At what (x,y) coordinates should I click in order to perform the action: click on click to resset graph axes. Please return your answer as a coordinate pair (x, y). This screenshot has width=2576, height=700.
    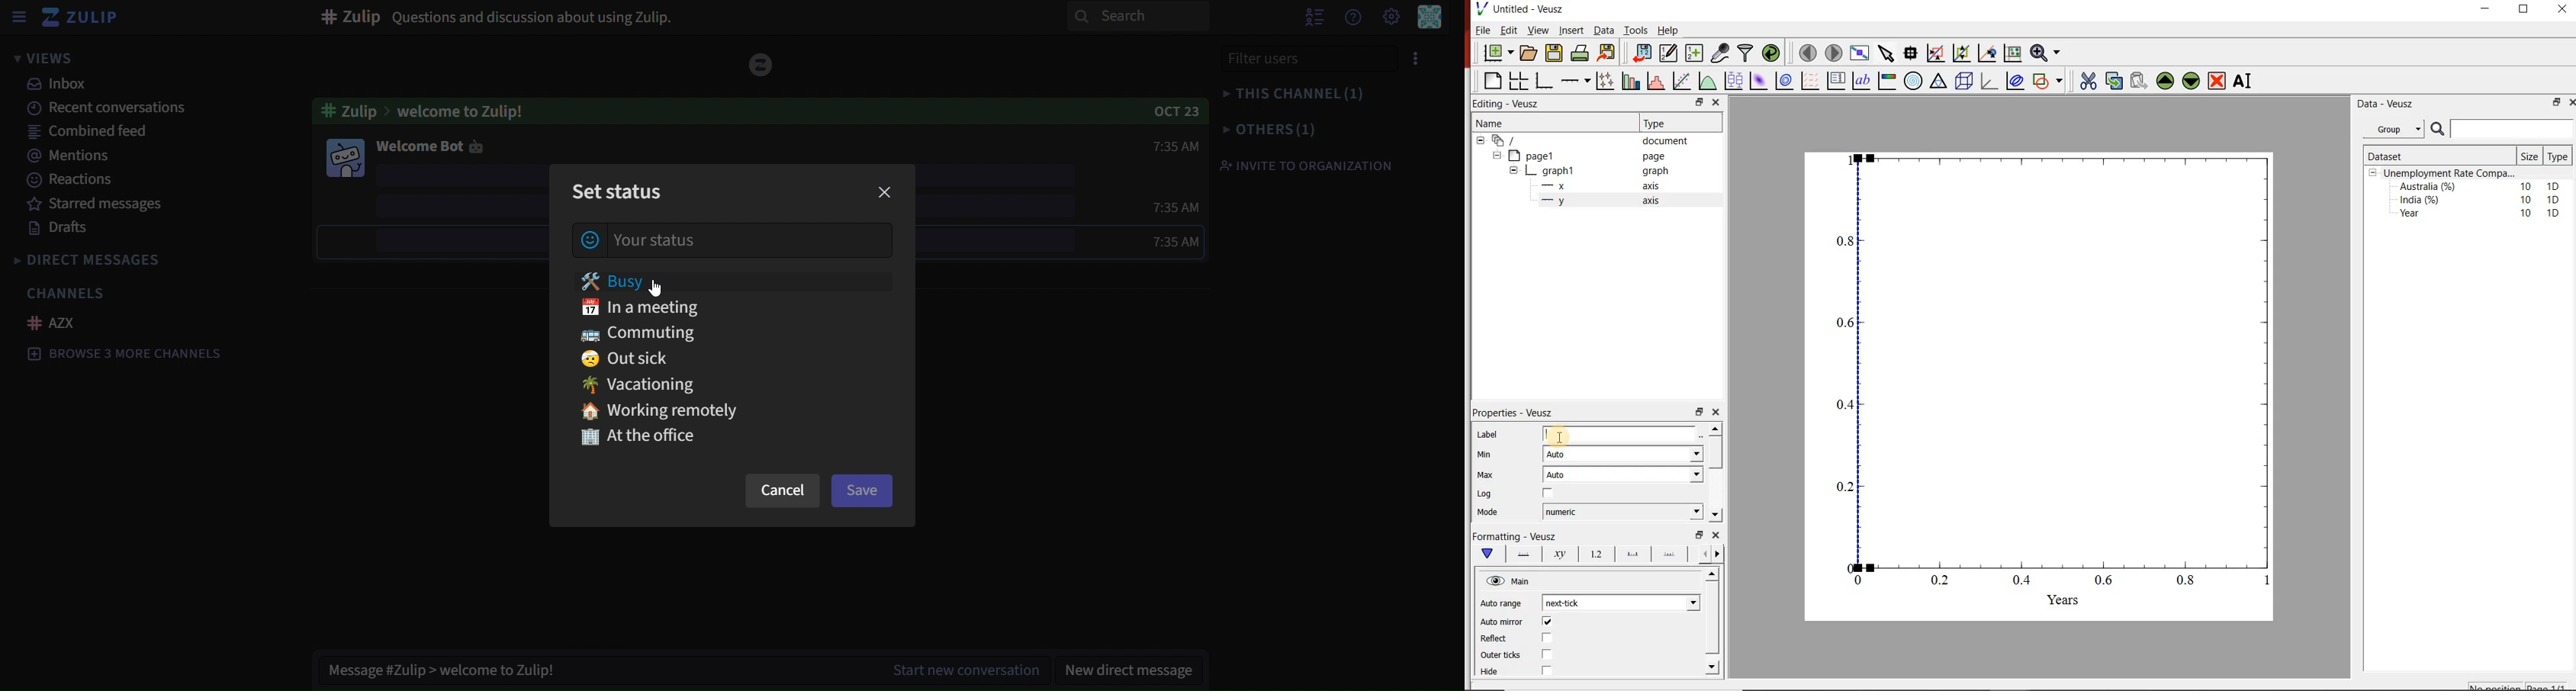
    Looking at the image, I should click on (2013, 52).